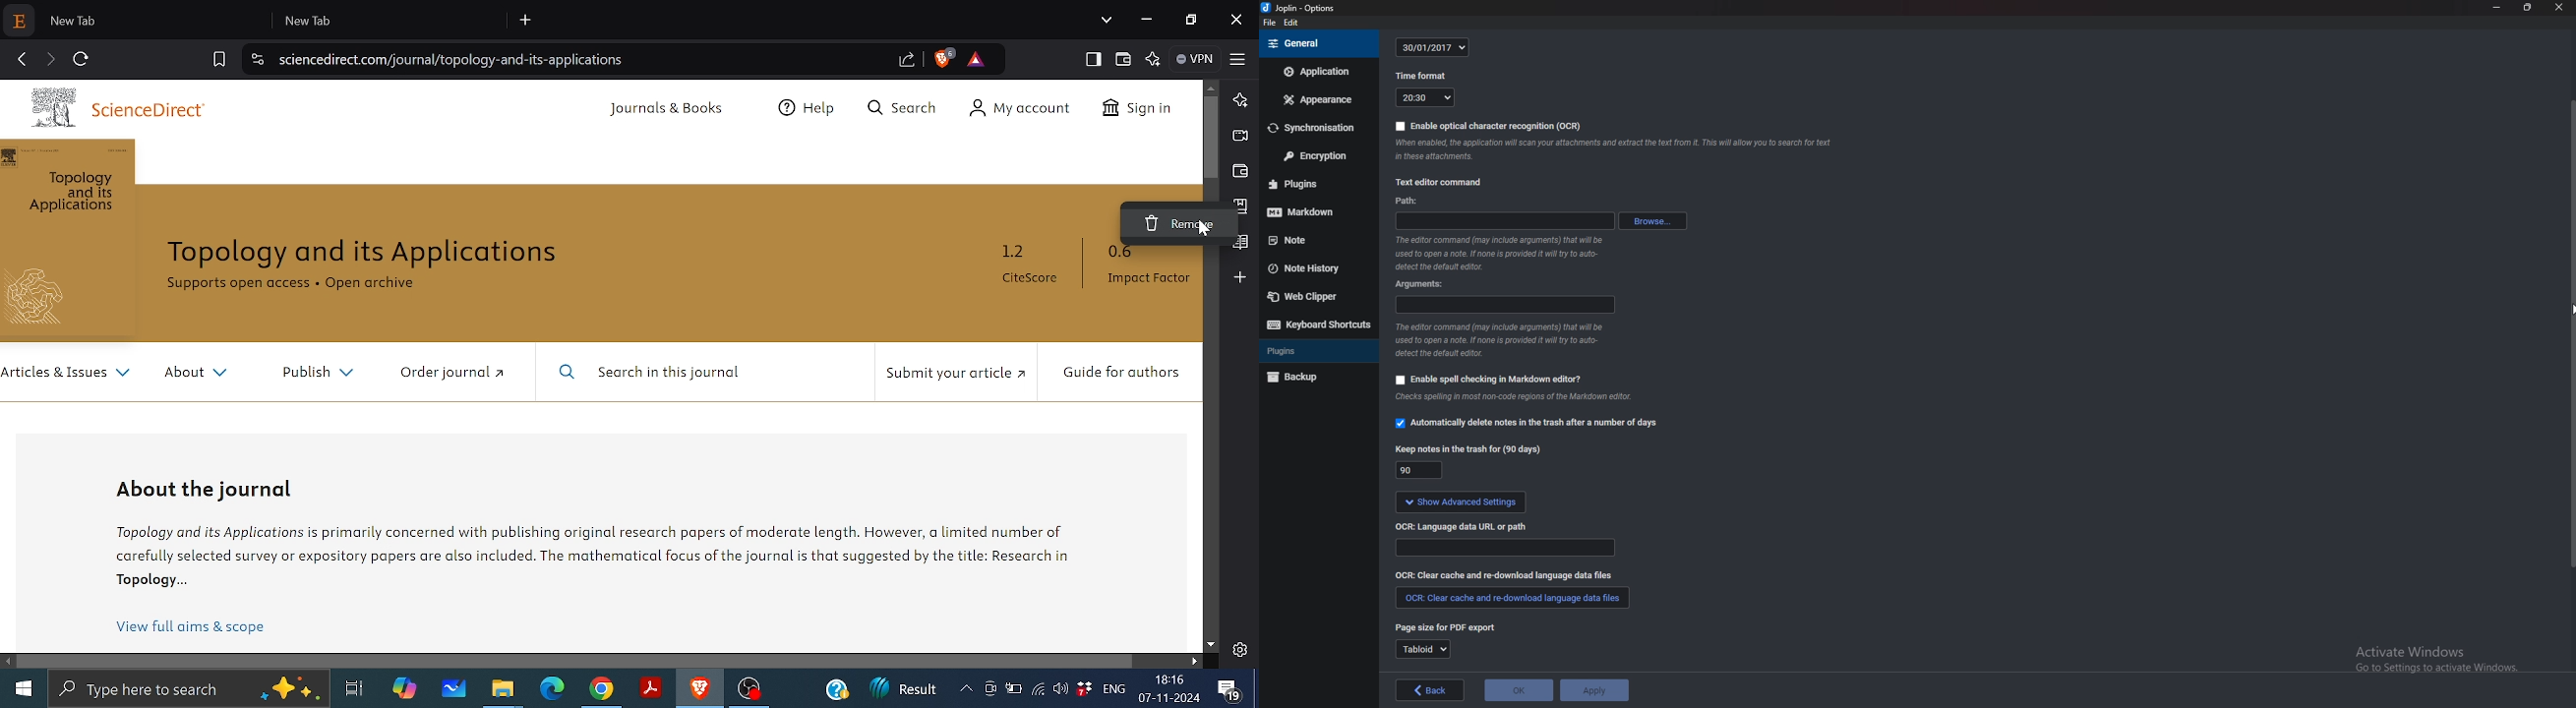 This screenshot has height=728, width=2576. I want to click on Scroll bar, so click(2570, 334).